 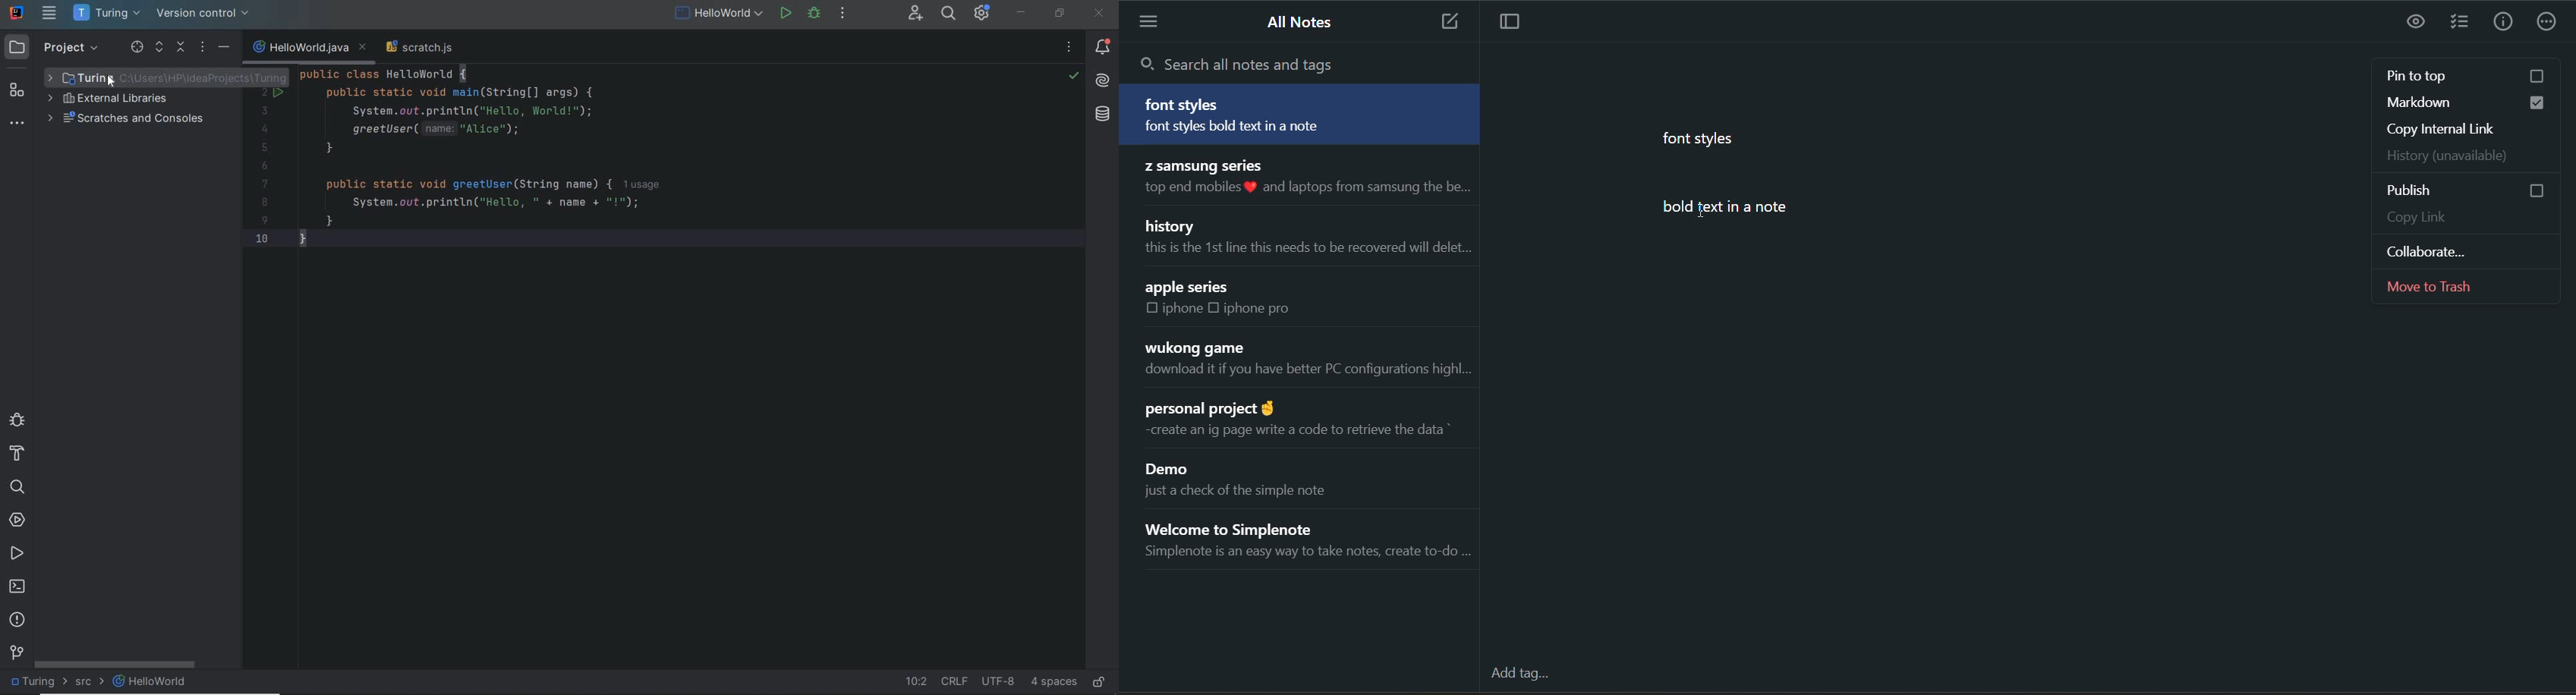 What do you see at coordinates (1184, 309) in the screenshot?
I see `iphone` at bounding box center [1184, 309].